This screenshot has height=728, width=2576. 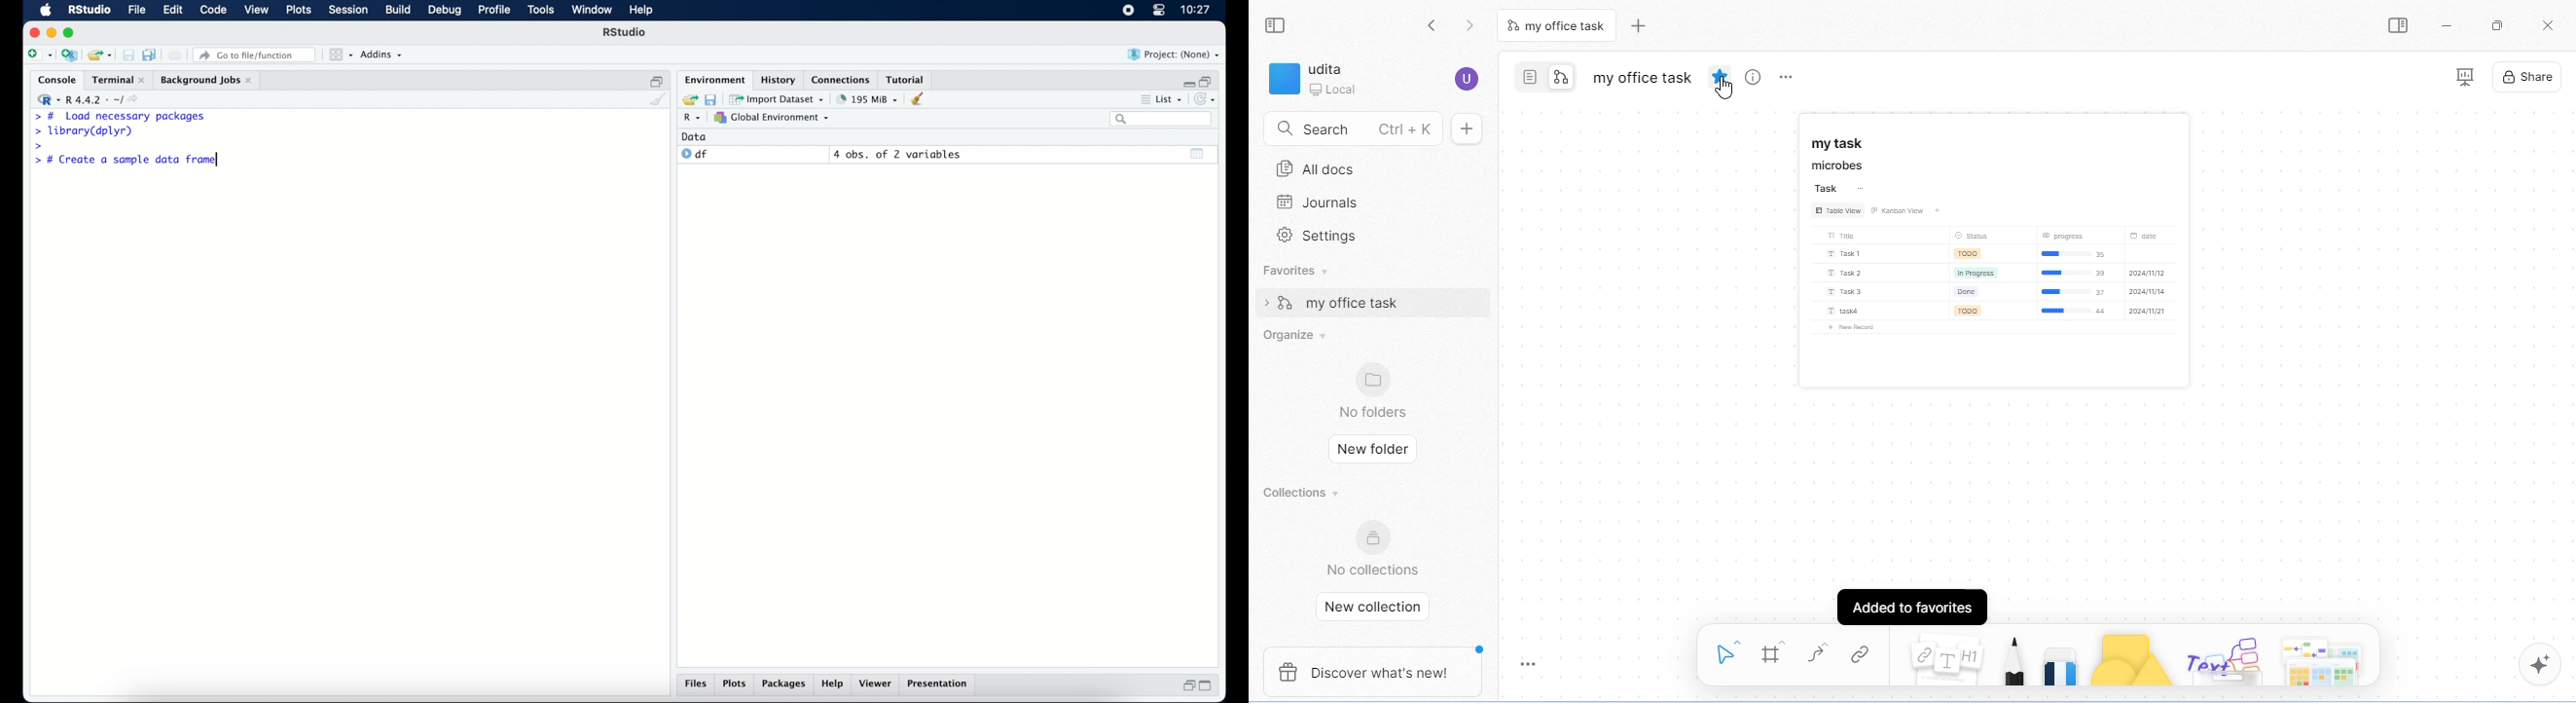 What do you see at coordinates (255, 55) in the screenshot?
I see `go to file/function` at bounding box center [255, 55].